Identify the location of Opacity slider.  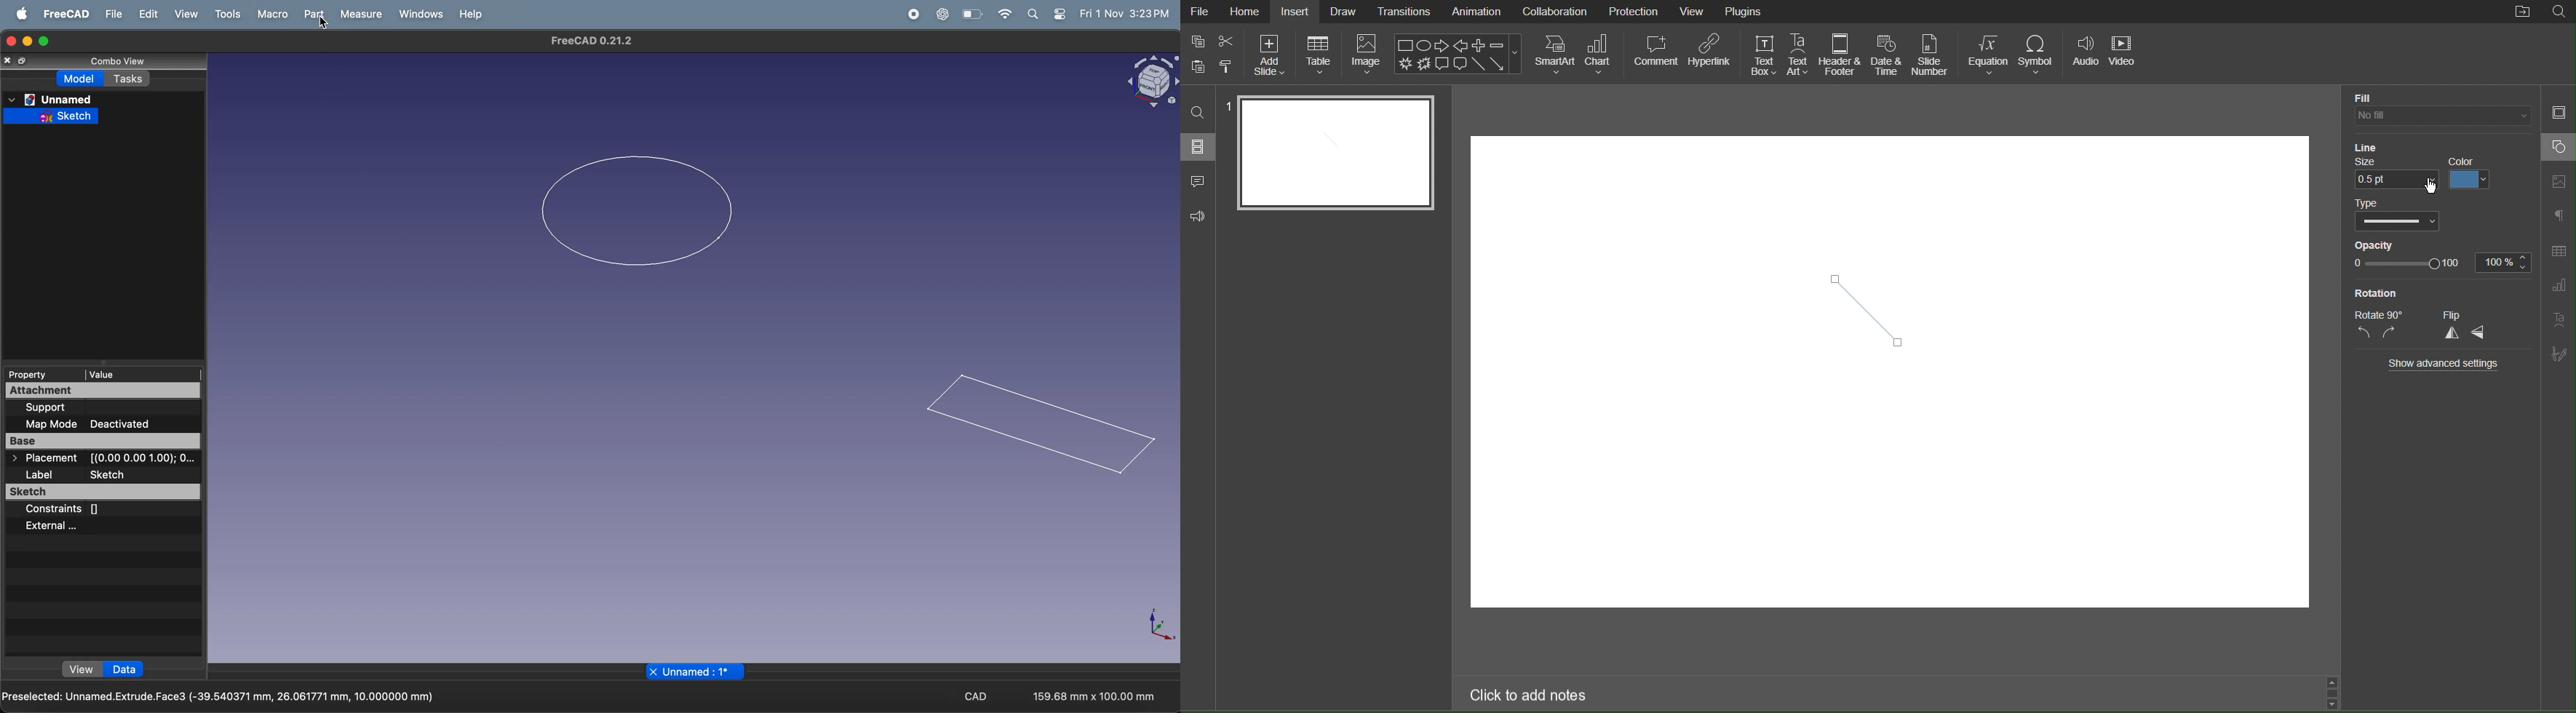
(2406, 264).